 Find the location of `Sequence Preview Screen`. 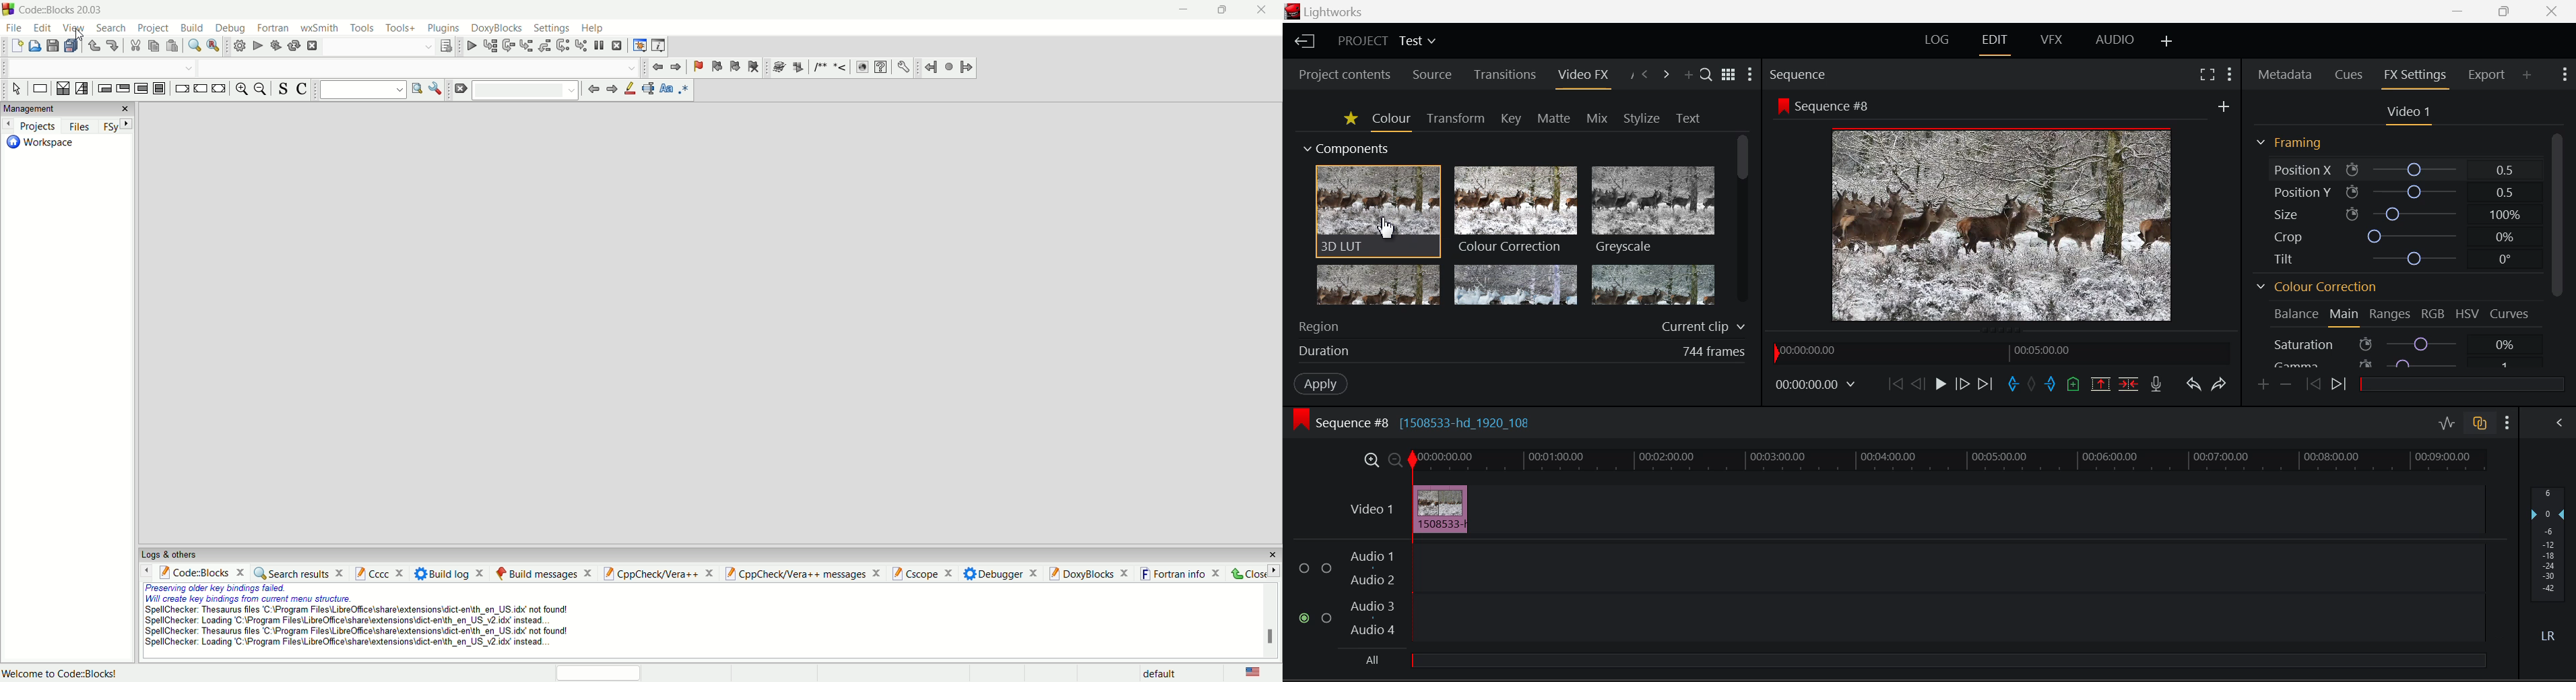

Sequence Preview Screen is located at coordinates (1999, 226).